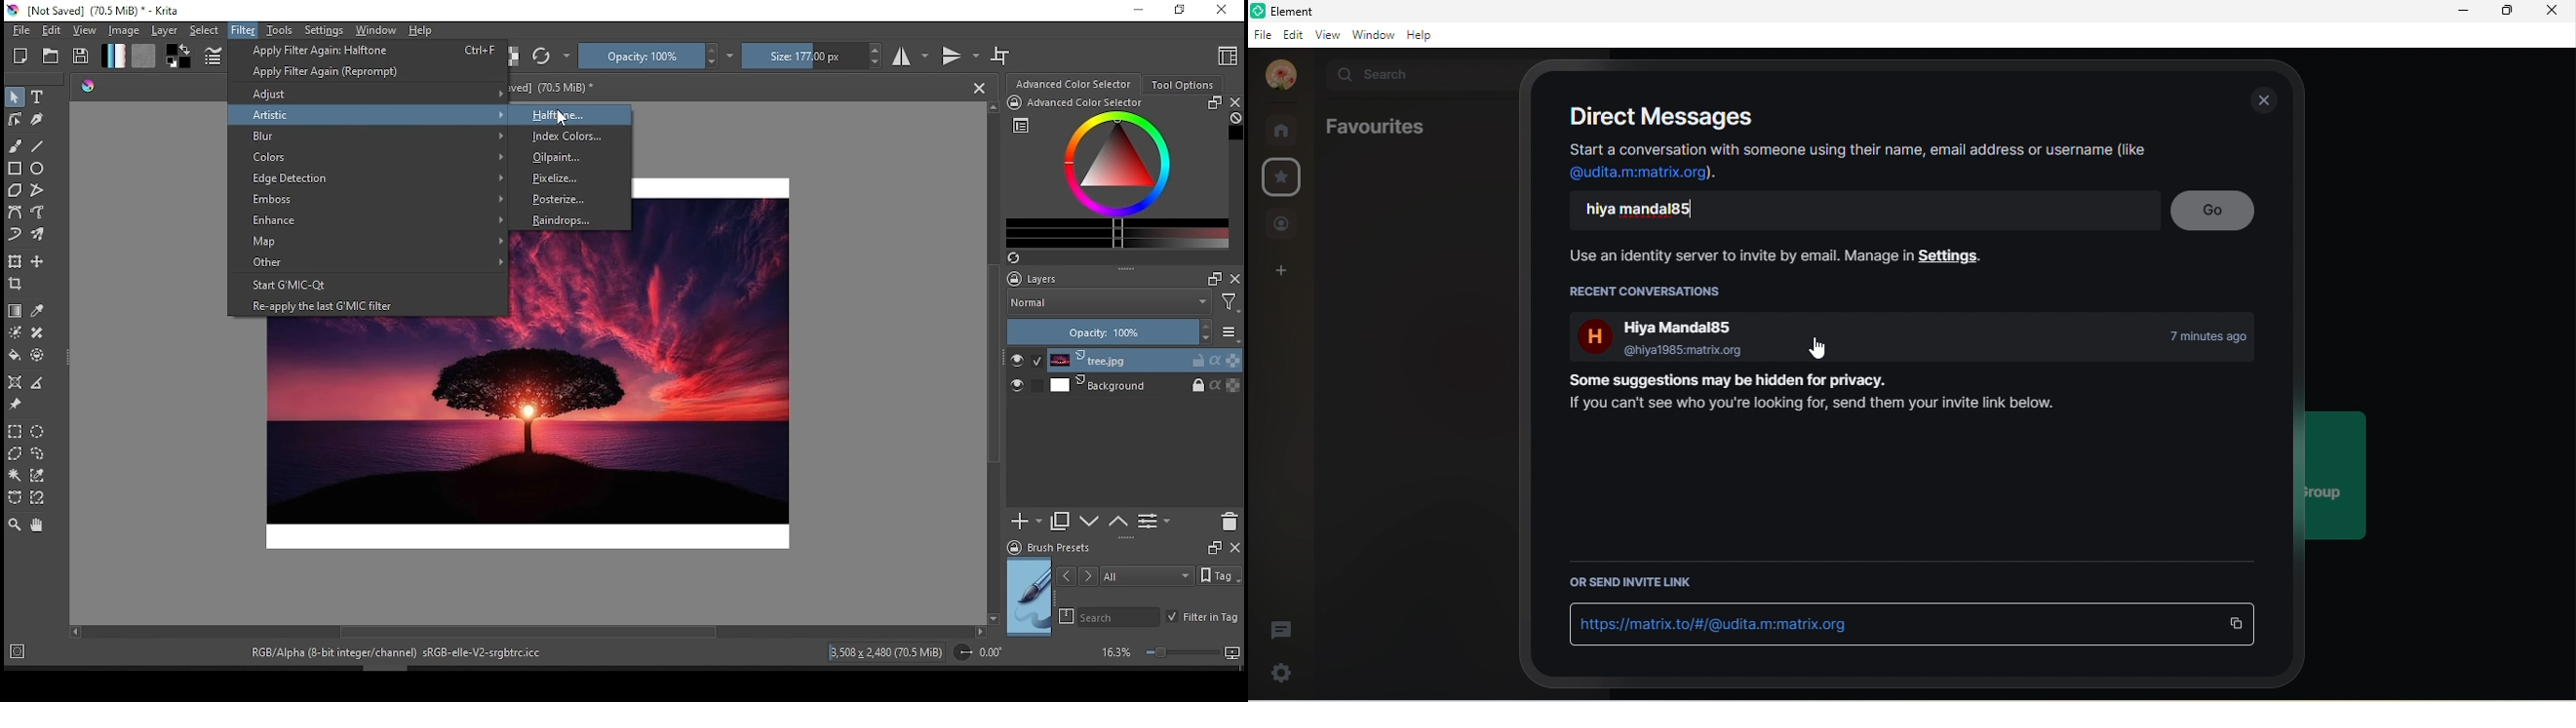  What do you see at coordinates (17, 498) in the screenshot?
I see `bezier curve selection tool` at bounding box center [17, 498].